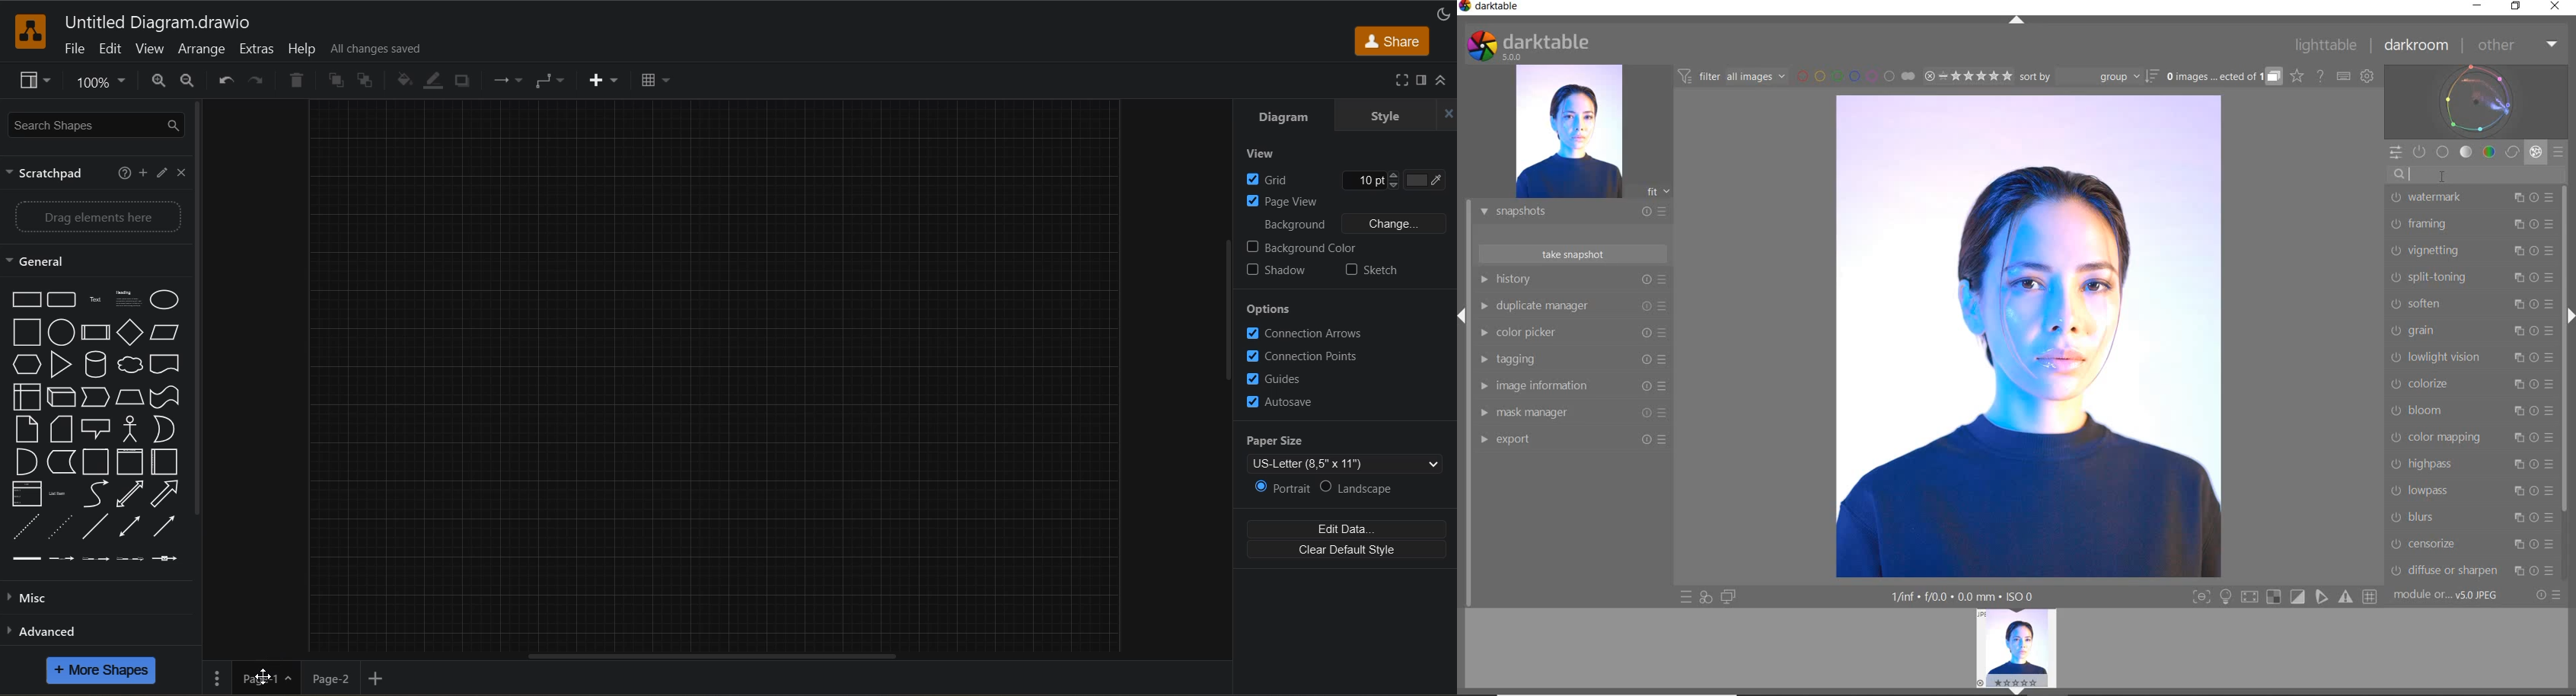 Image resolution: width=2576 pixels, height=700 pixels. I want to click on scratch pad, so click(52, 174).